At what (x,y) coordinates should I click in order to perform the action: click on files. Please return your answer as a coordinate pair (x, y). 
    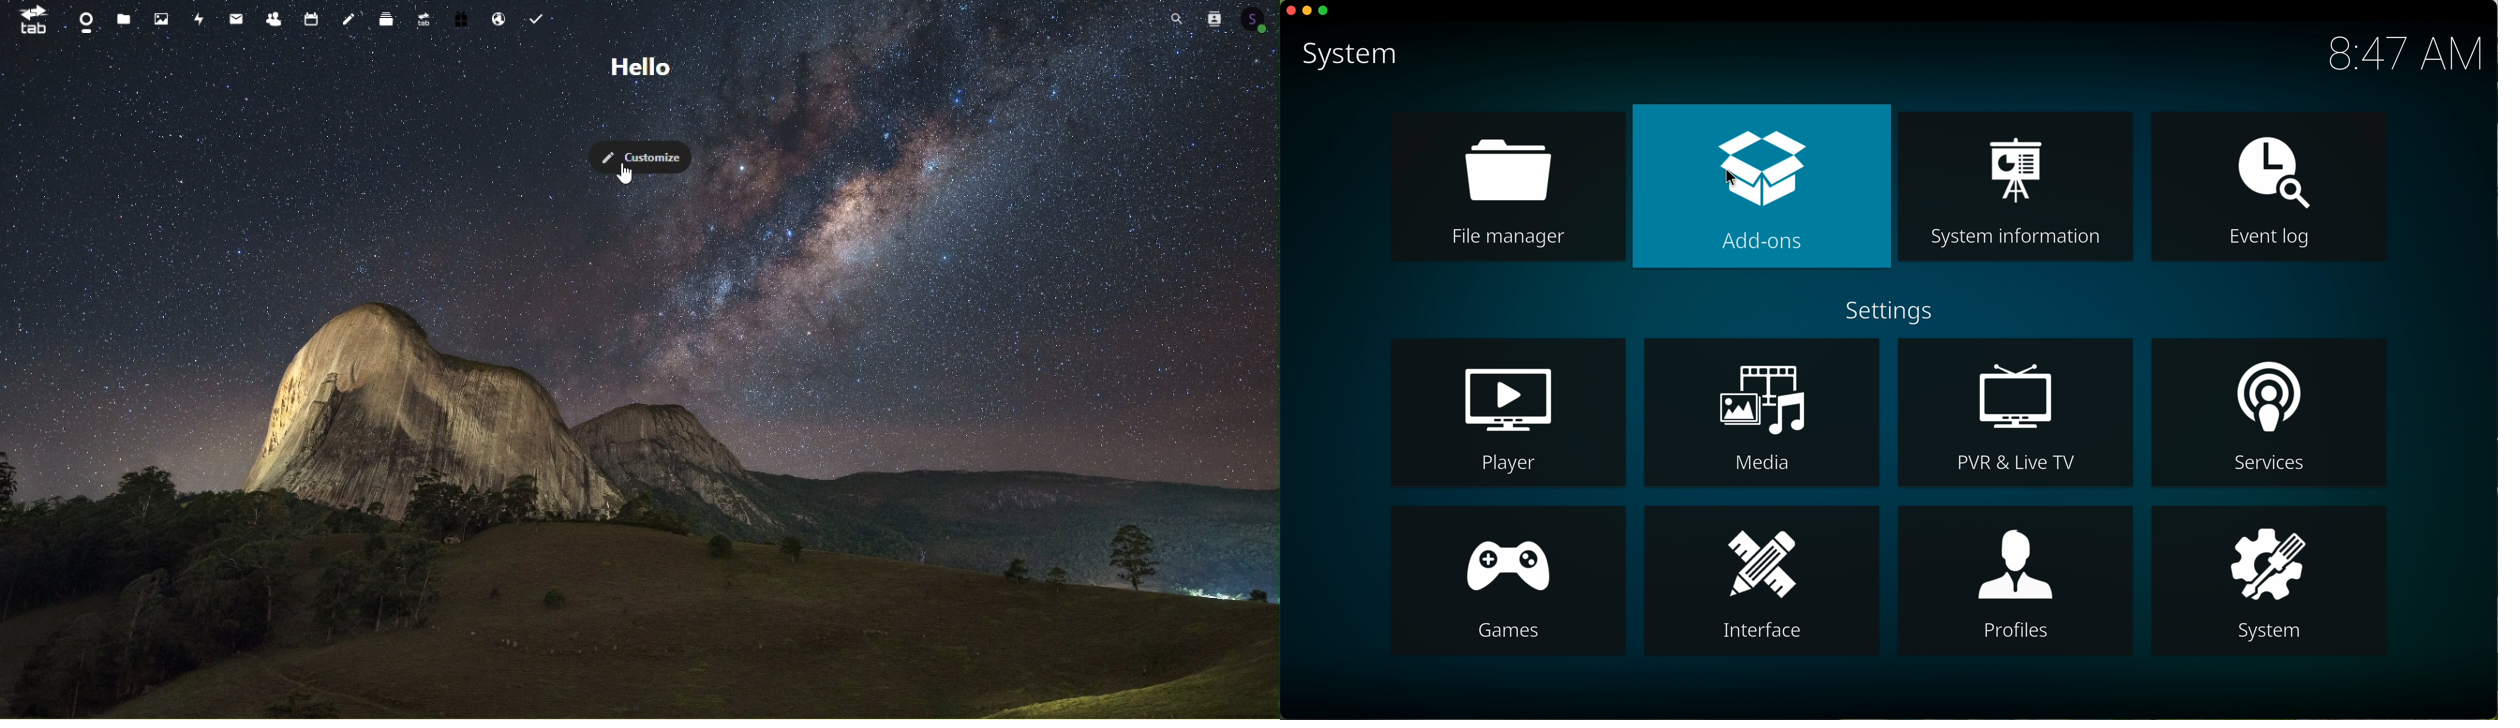
    Looking at the image, I should click on (121, 19).